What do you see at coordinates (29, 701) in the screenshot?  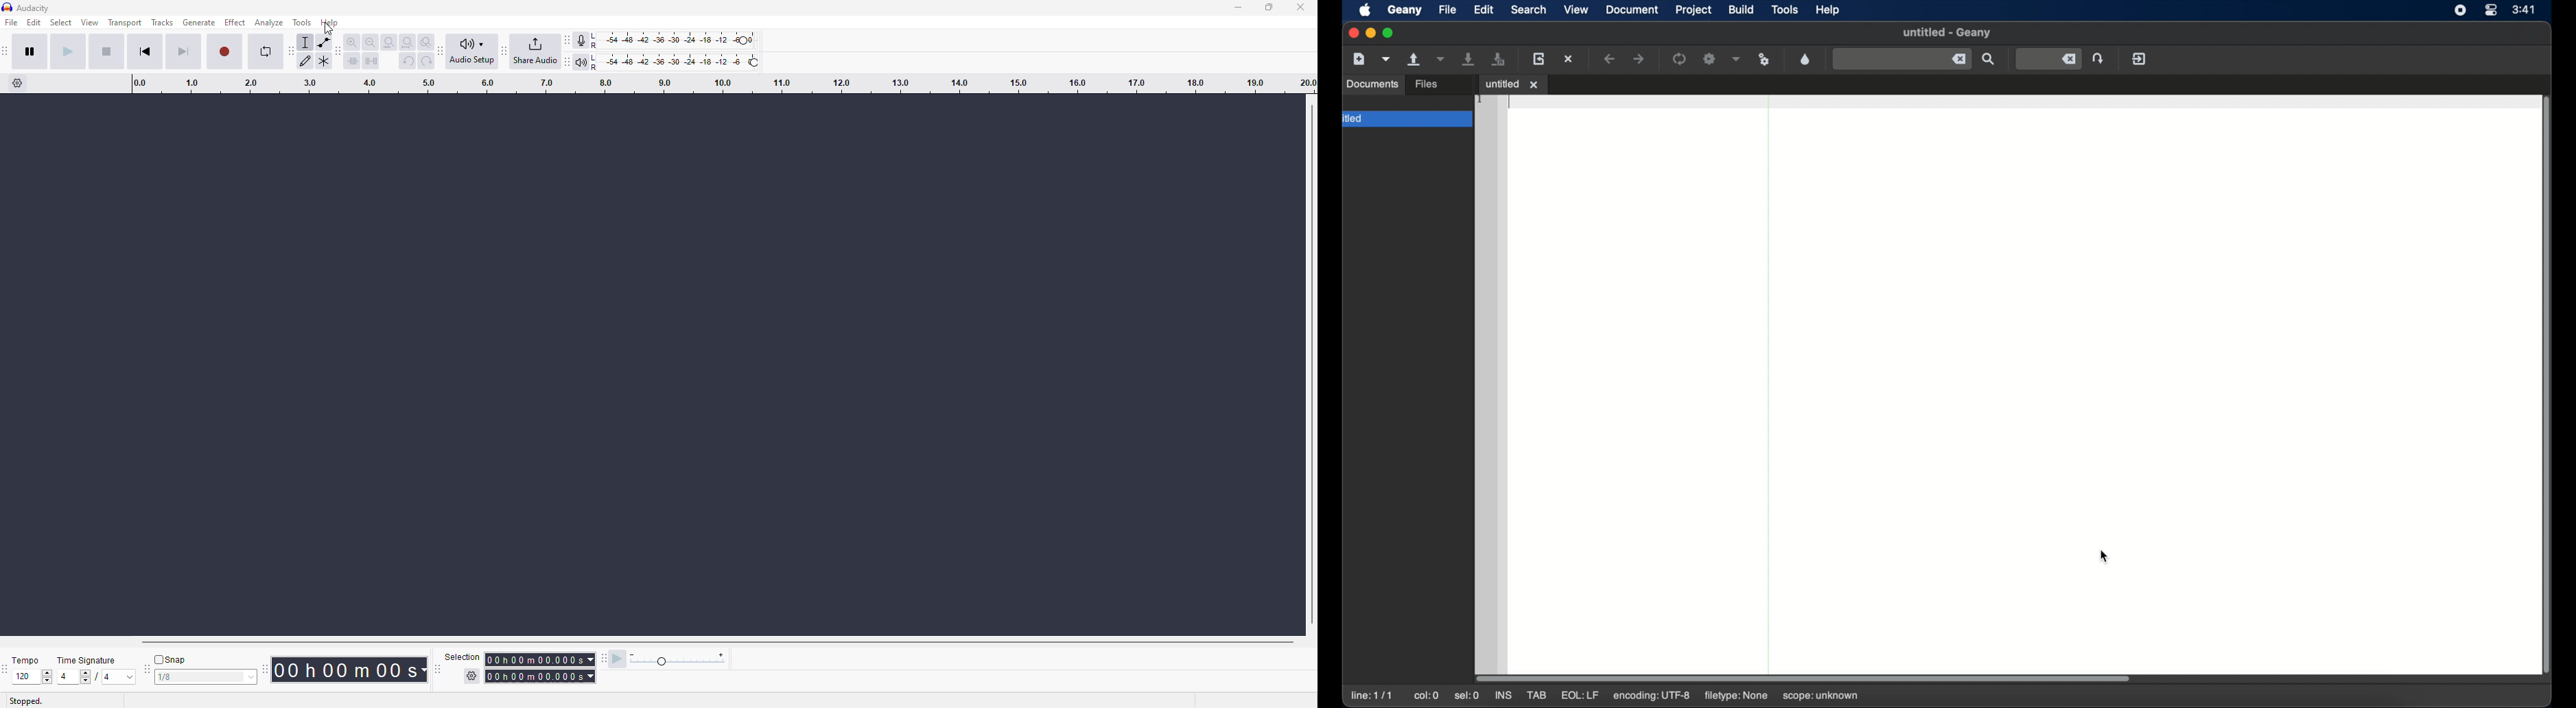 I see `stopped` at bounding box center [29, 701].